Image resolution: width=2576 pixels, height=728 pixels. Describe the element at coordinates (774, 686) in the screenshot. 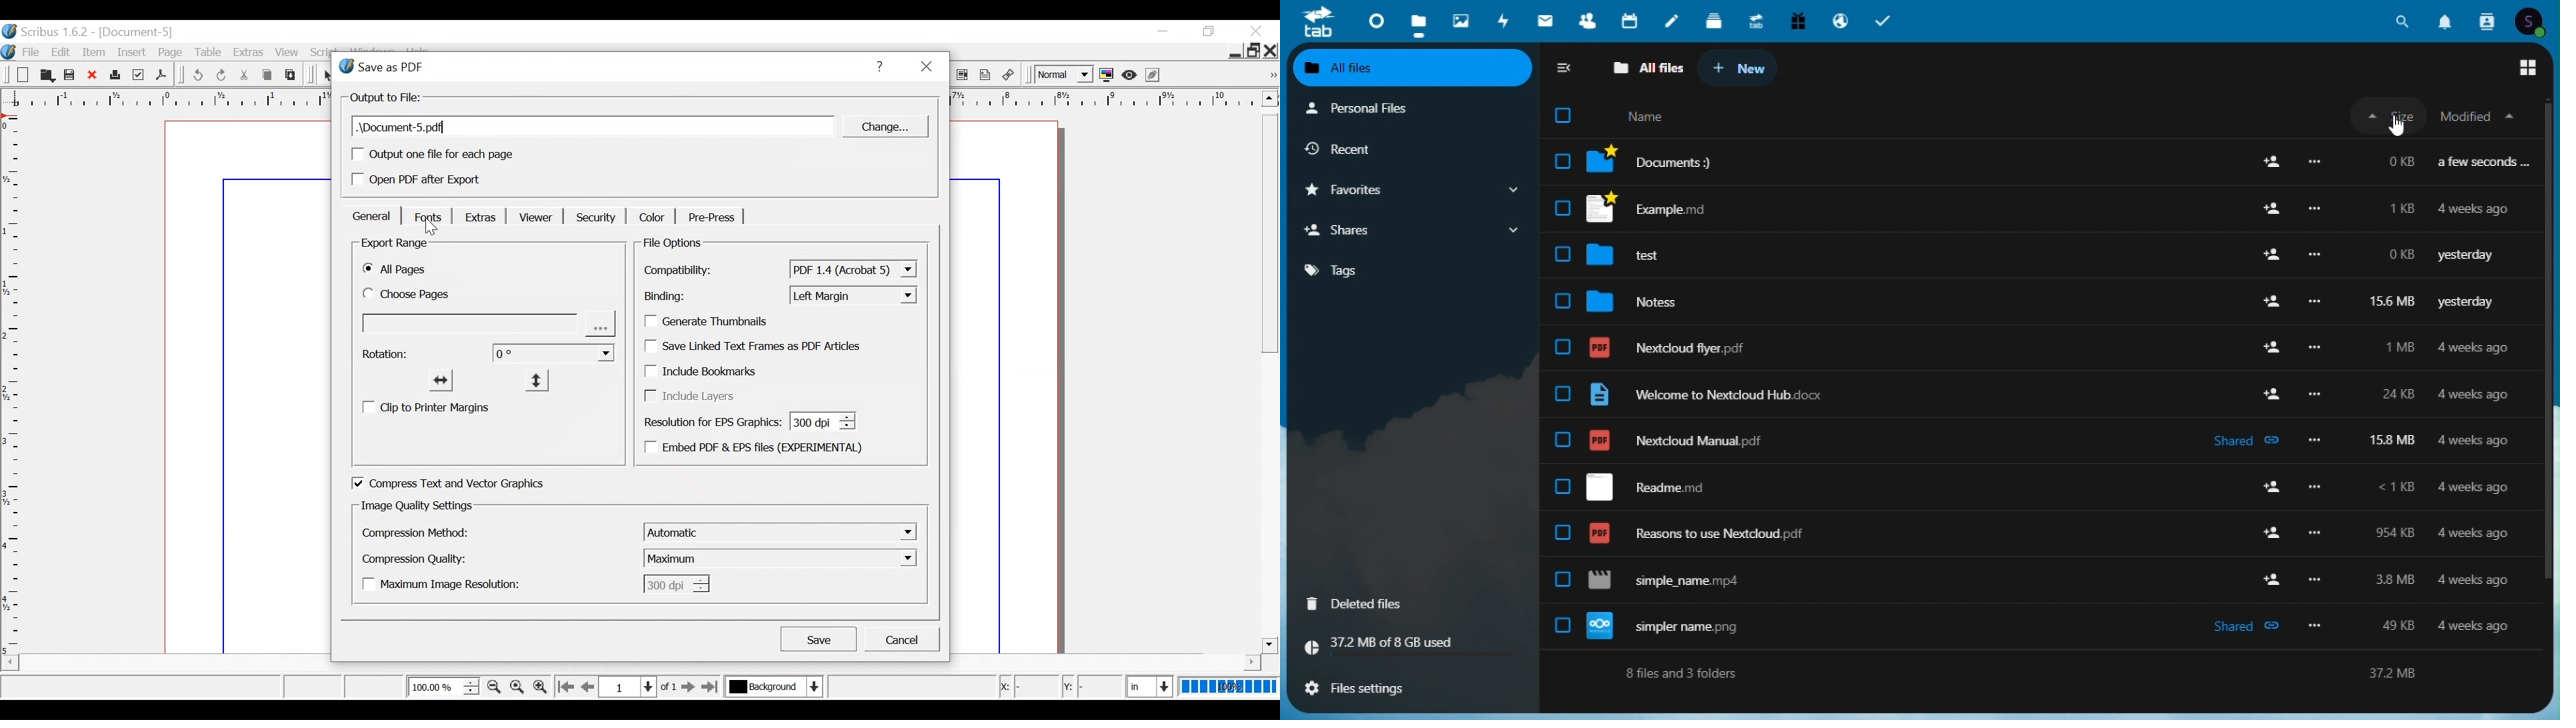

I see `Current layer` at that location.